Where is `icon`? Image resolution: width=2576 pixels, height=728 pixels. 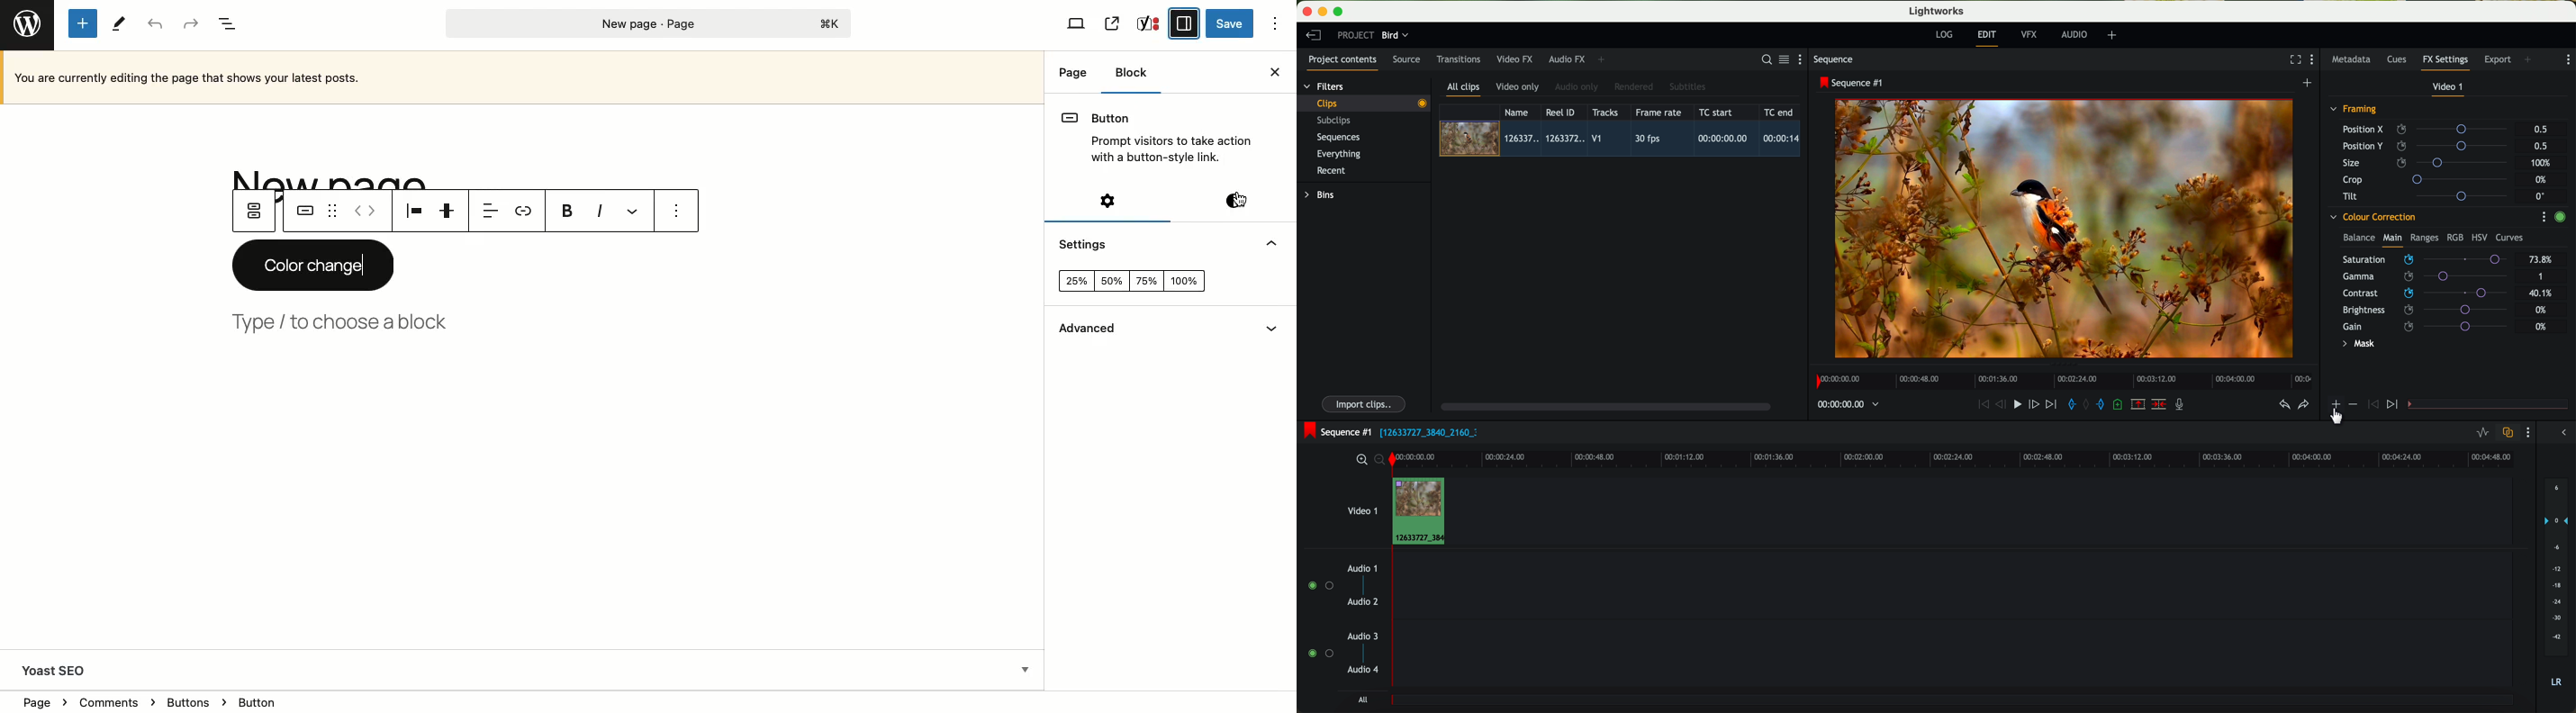 icon is located at coordinates (2372, 405).